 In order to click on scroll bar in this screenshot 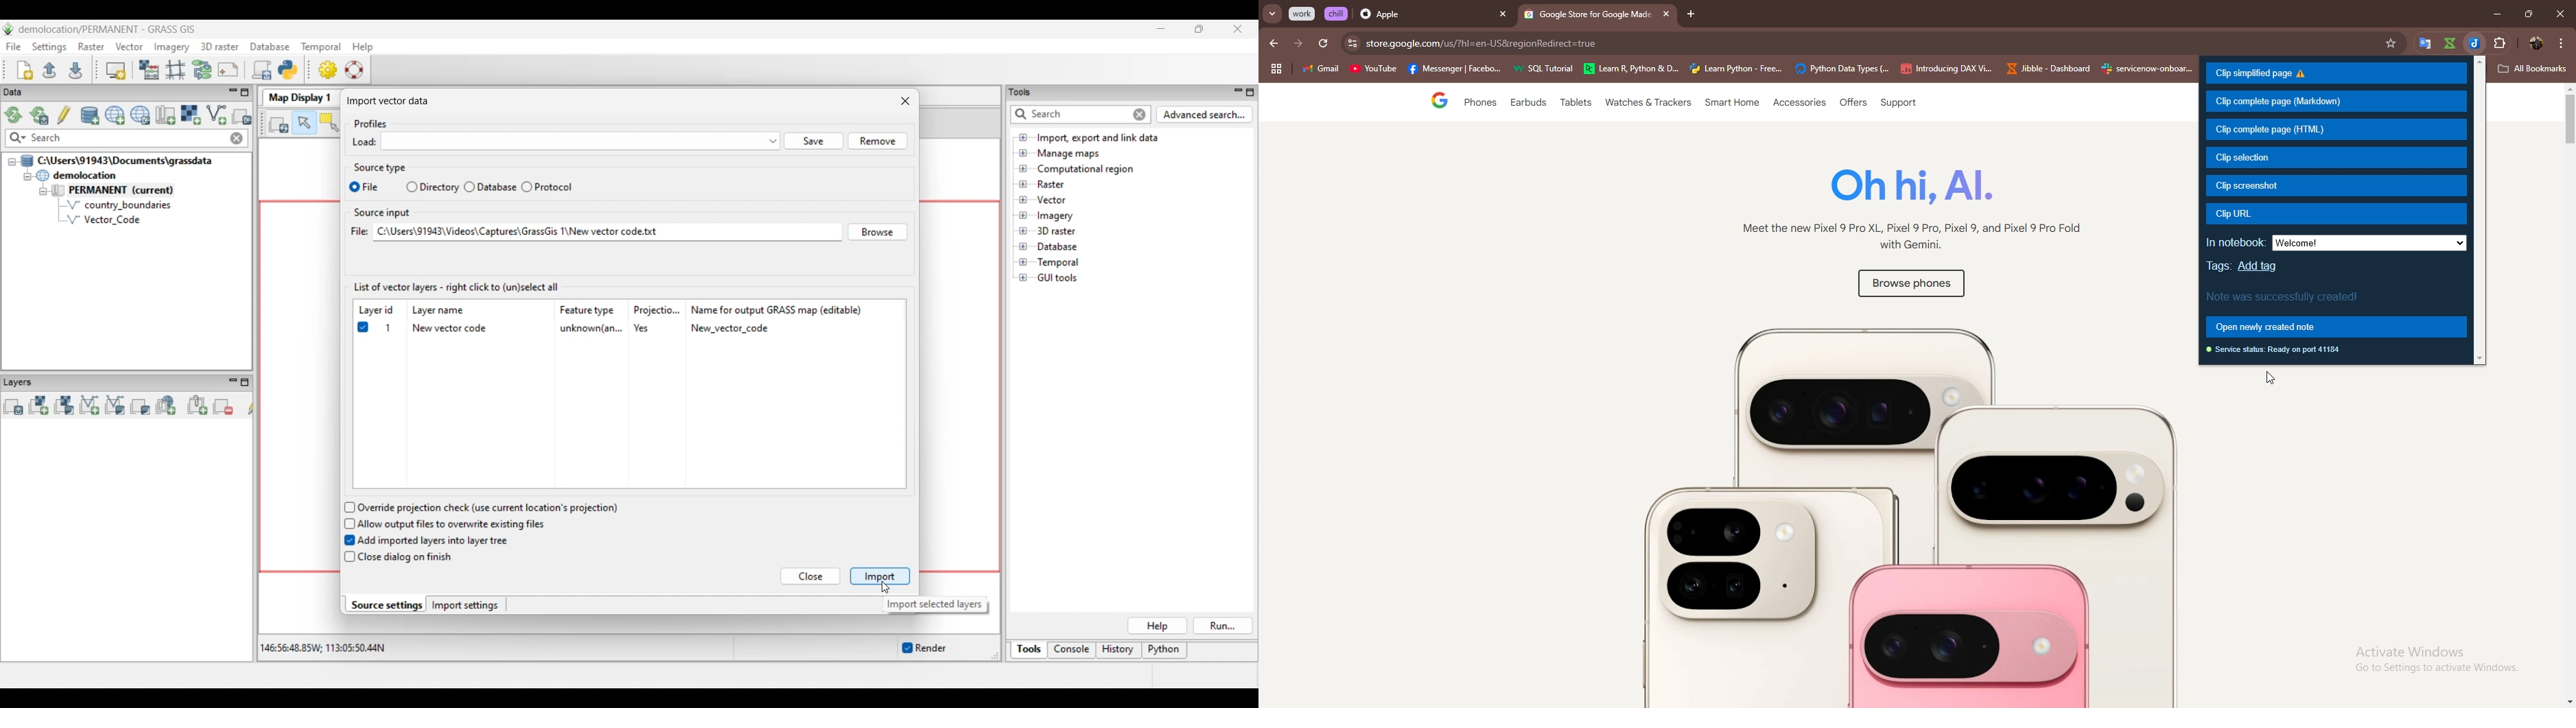, I will do `click(2568, 397)`.